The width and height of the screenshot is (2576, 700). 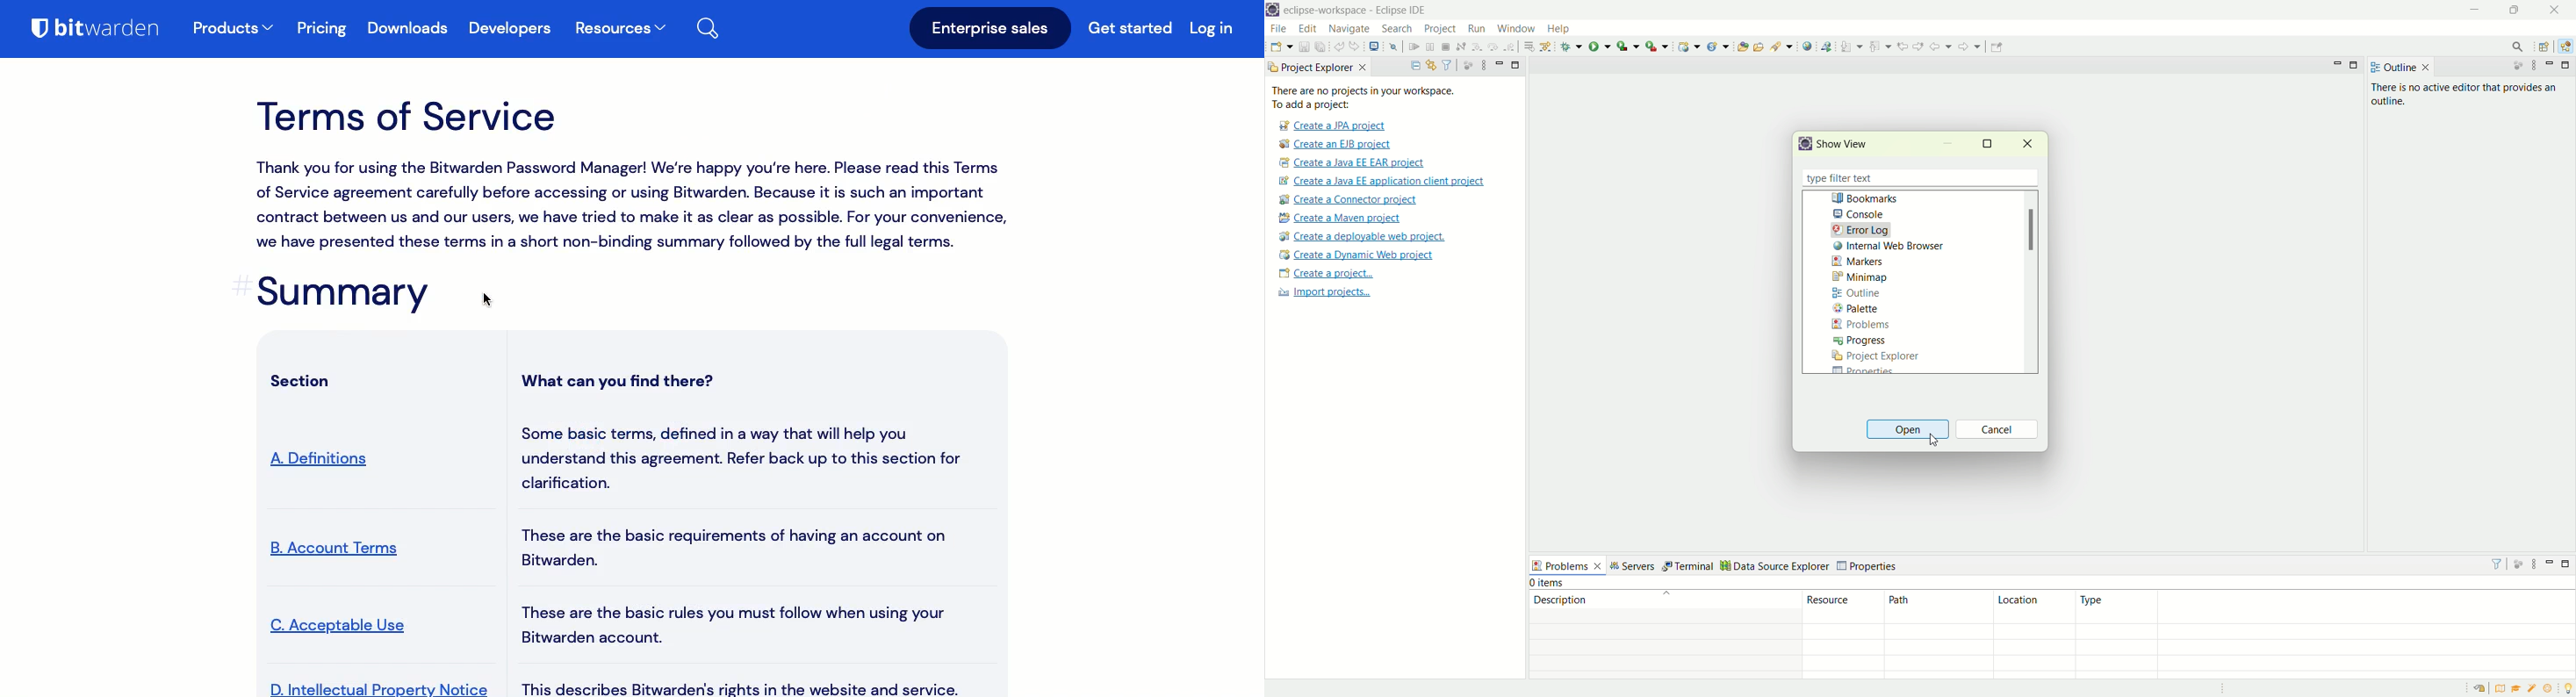 What do you see at coordinates (1355, 46) in the screenshot?
I see `redo` at bounding box center [1355, 46].